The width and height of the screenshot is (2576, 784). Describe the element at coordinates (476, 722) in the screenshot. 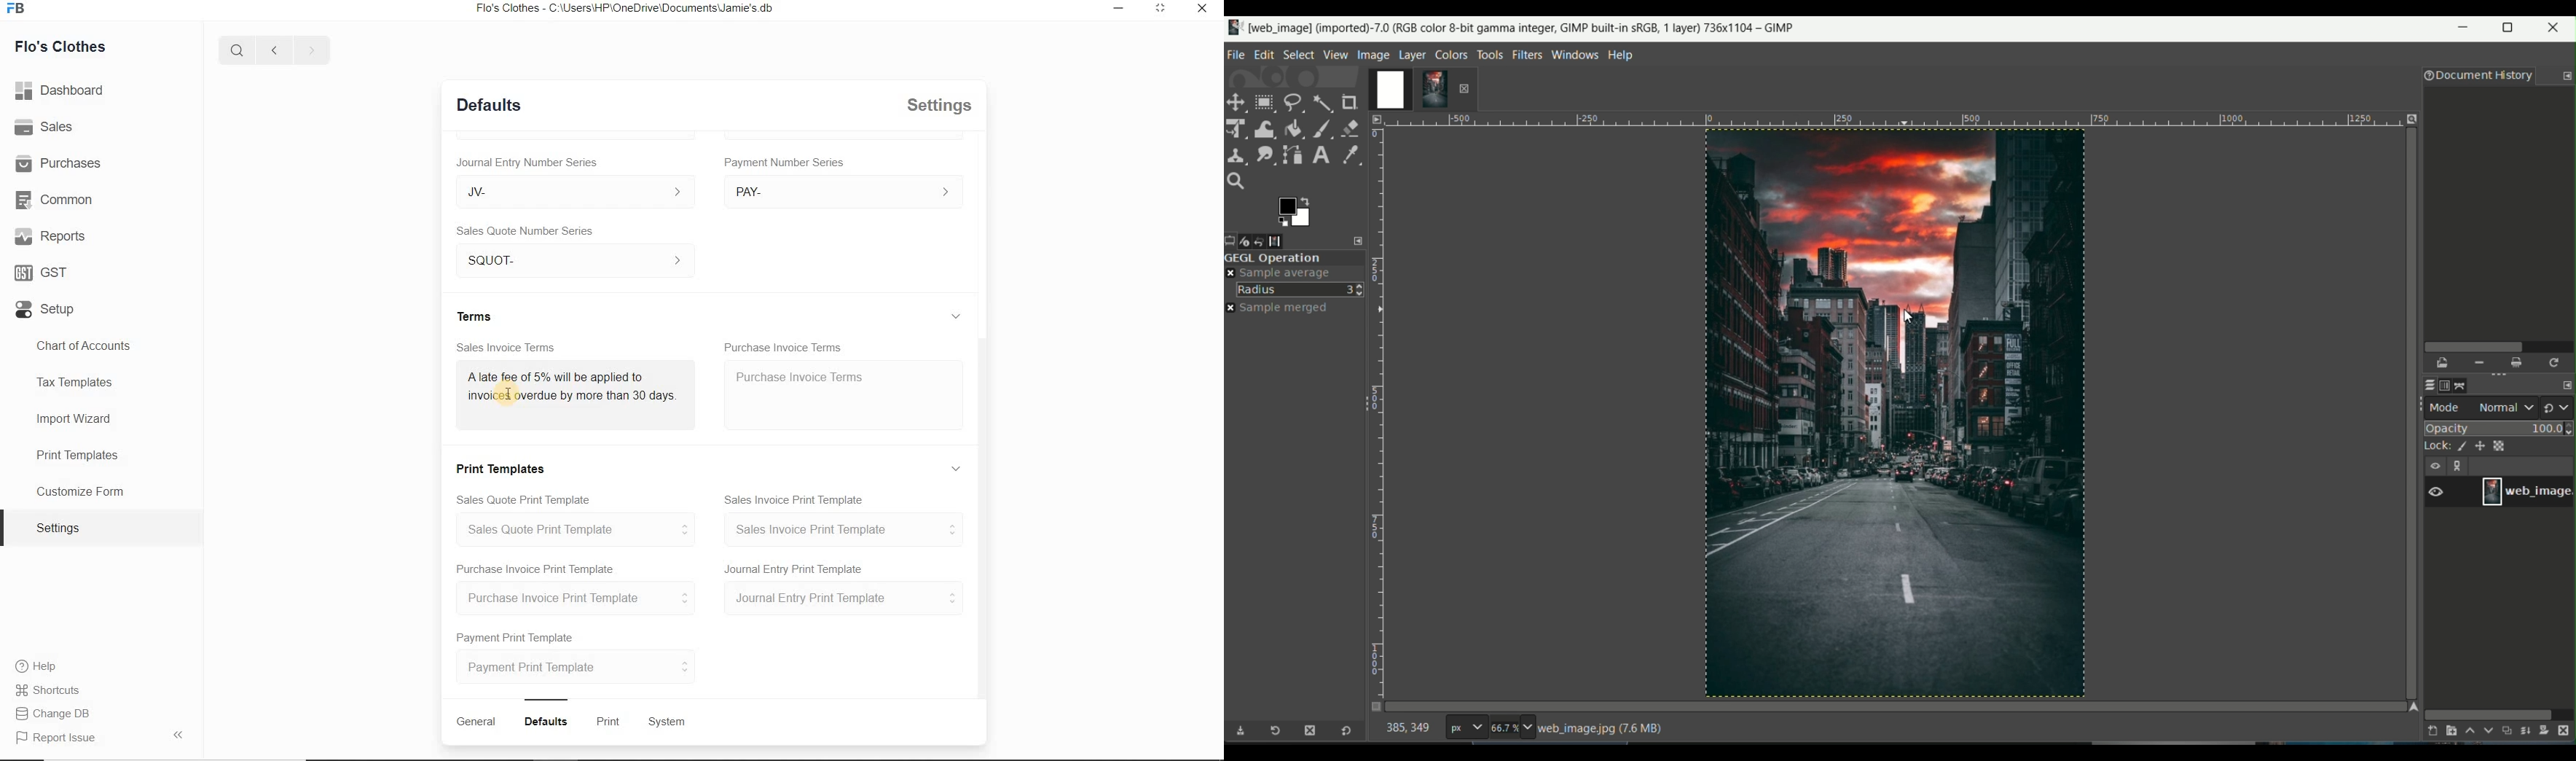

I see `General` at that location.